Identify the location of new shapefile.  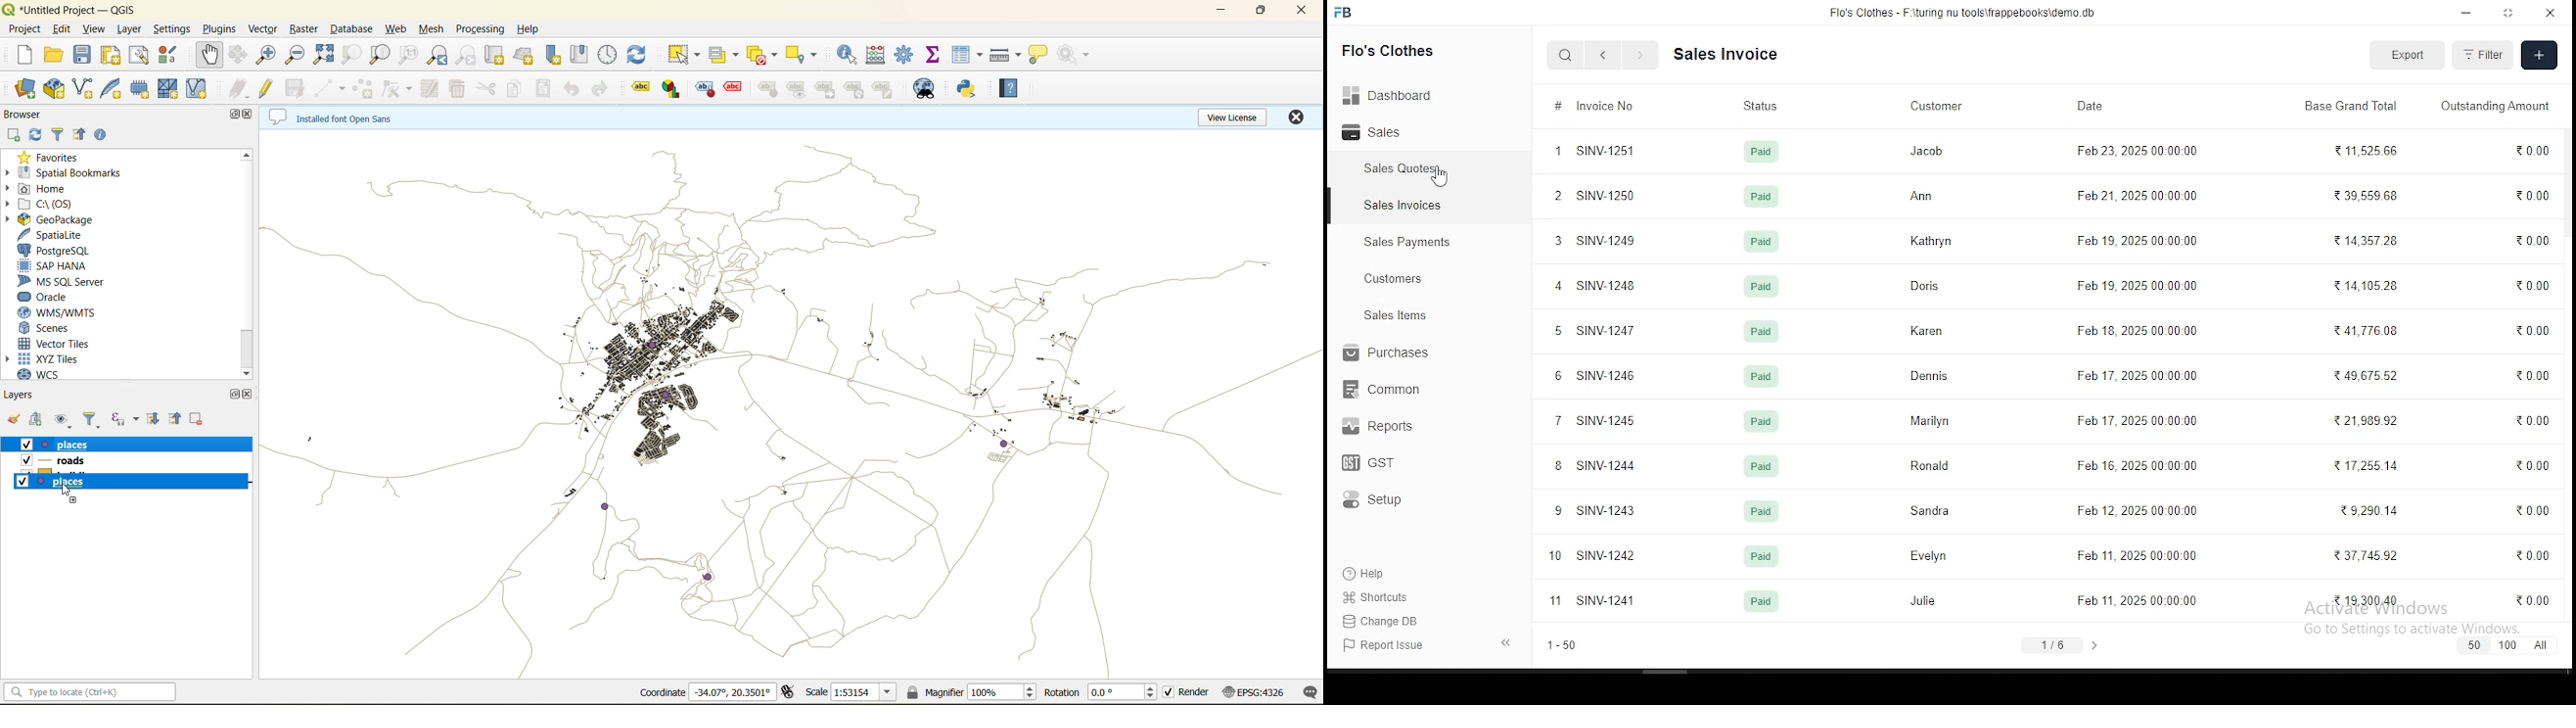
(85, 89).